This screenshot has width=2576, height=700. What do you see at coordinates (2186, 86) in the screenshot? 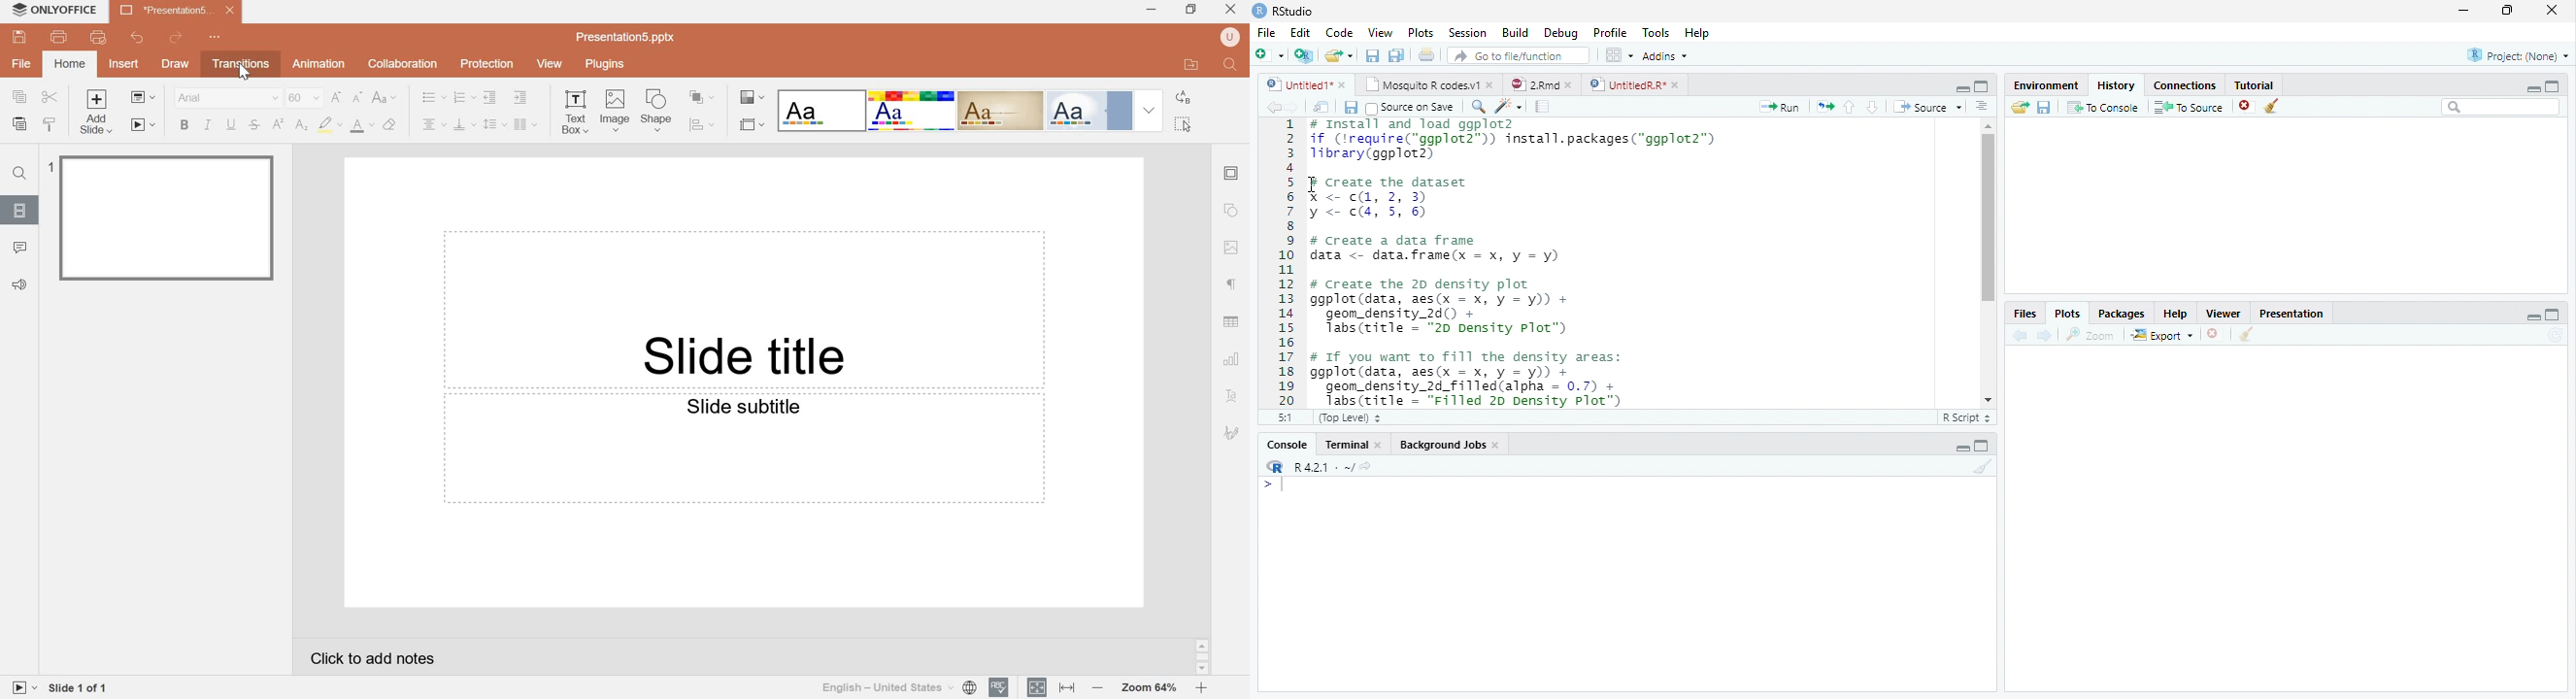
I see `Connections` at bounding box center [2186, 86].